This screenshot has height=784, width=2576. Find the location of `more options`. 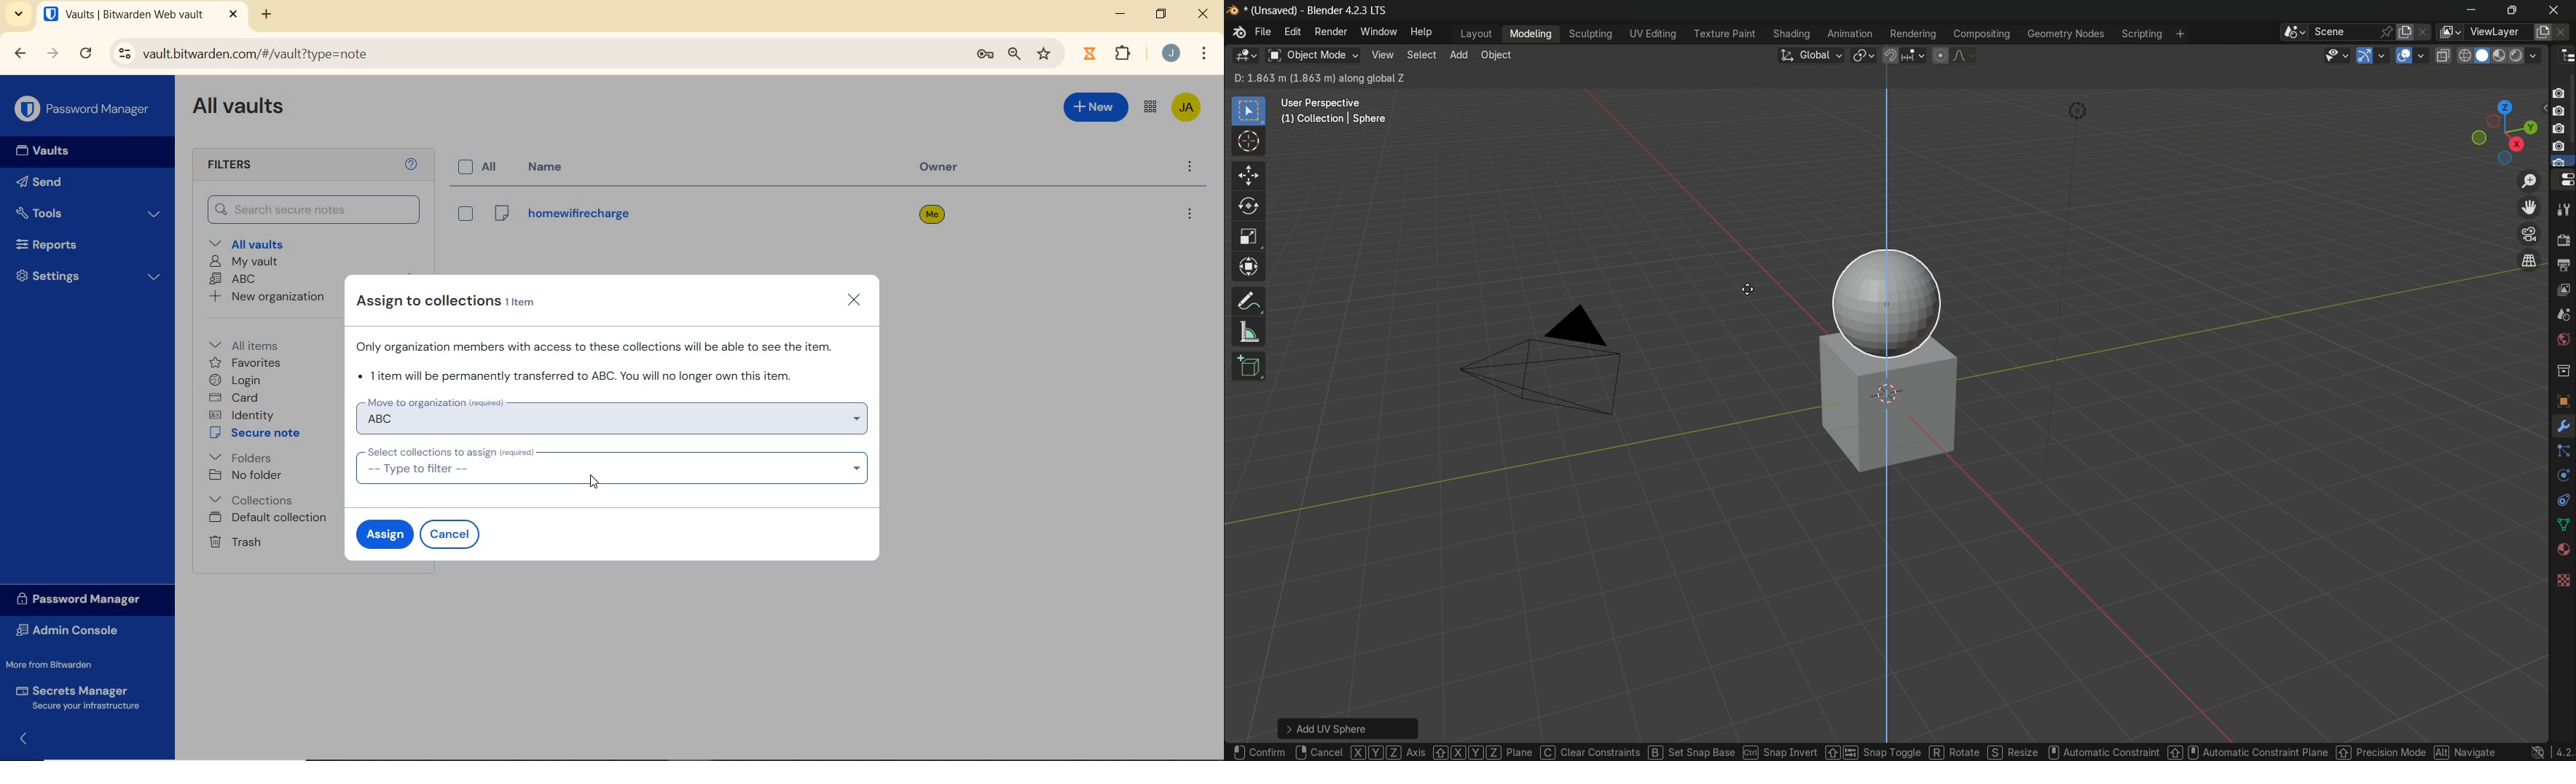

more options is located at coordinates (1188, 168).